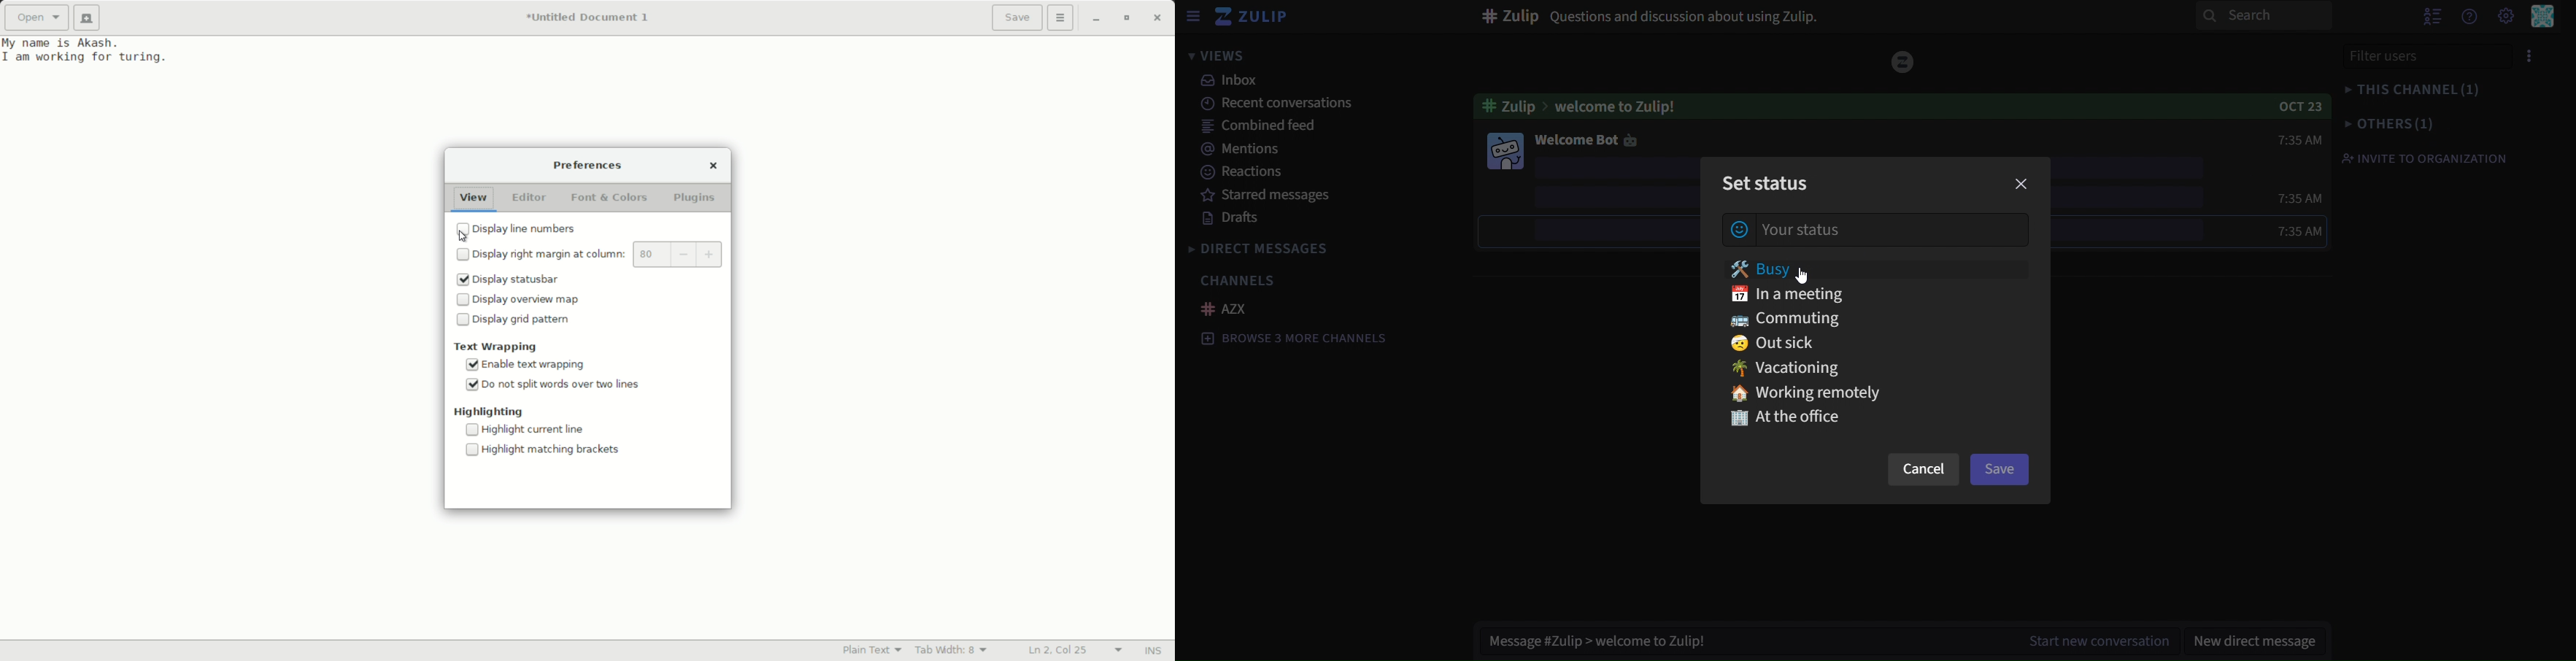 This screenshot has height=672, width=2576. What do you see at coordinates (2531, 53) in the screenshot?
I see `menu` at bounding box center [2531, 53].